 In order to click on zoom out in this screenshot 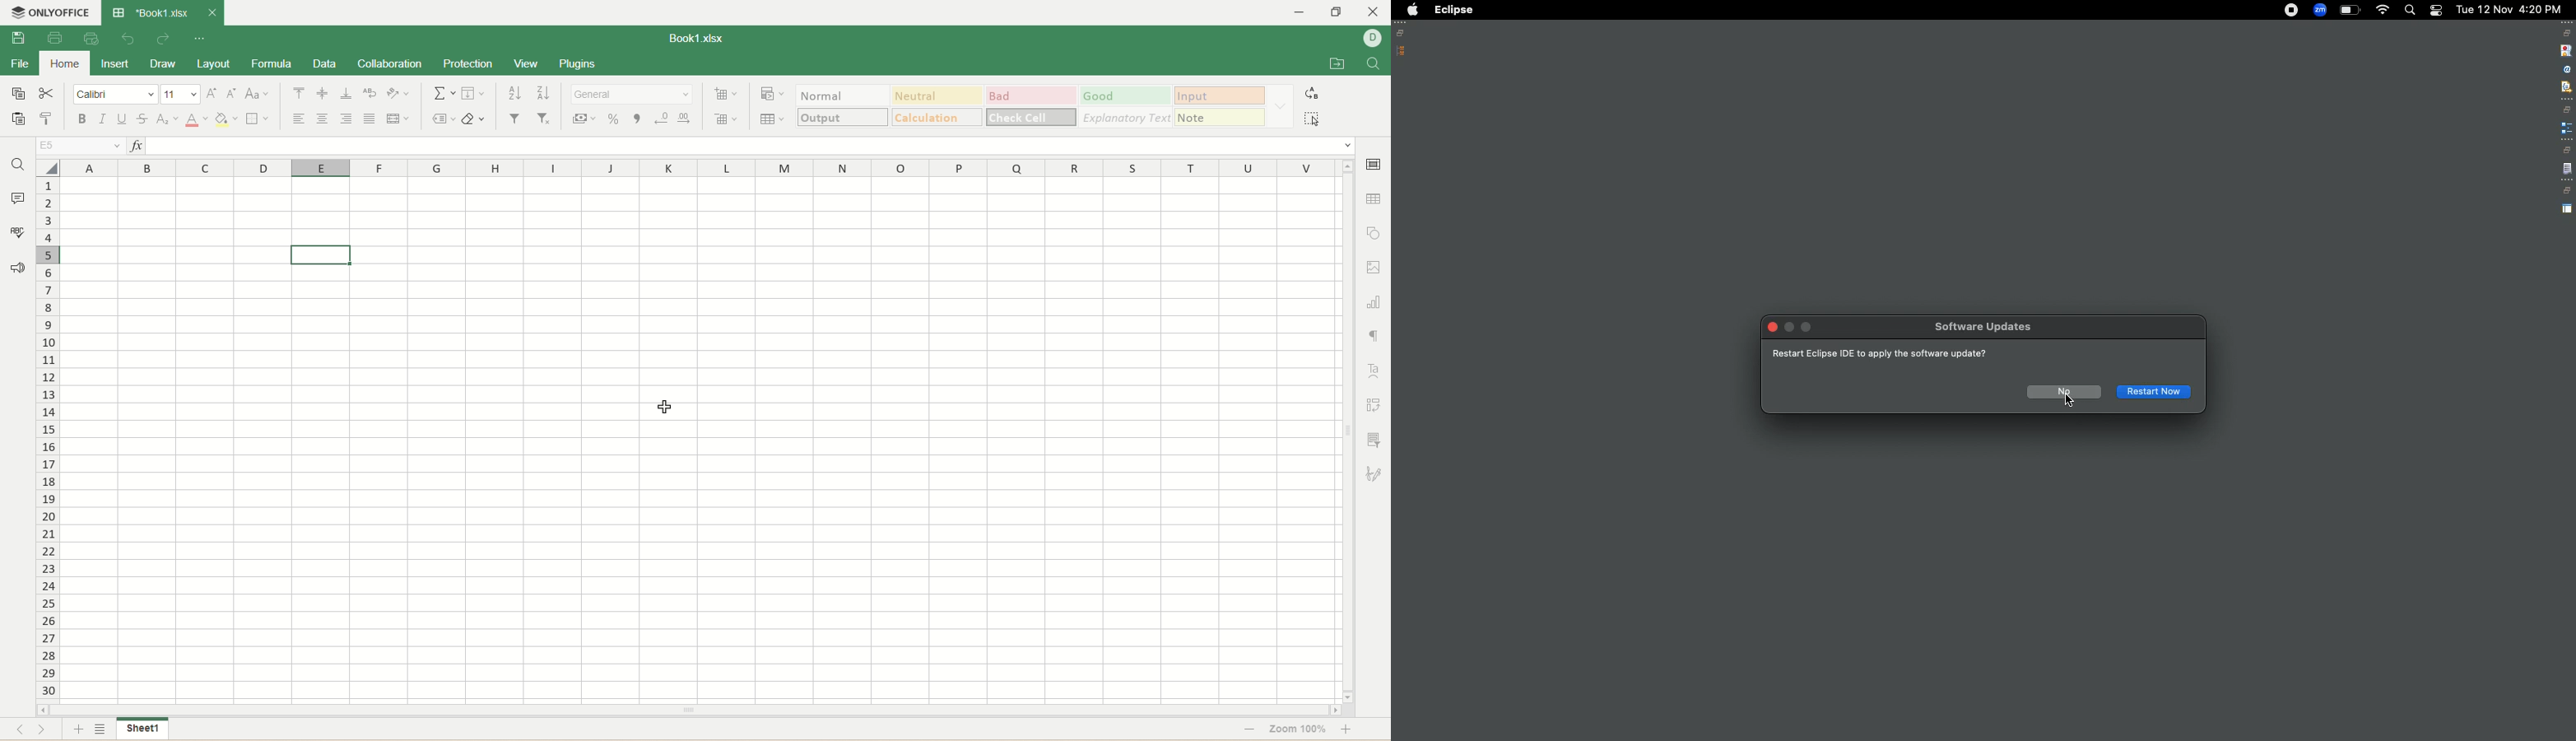, I will do `click(1251, 730)`.